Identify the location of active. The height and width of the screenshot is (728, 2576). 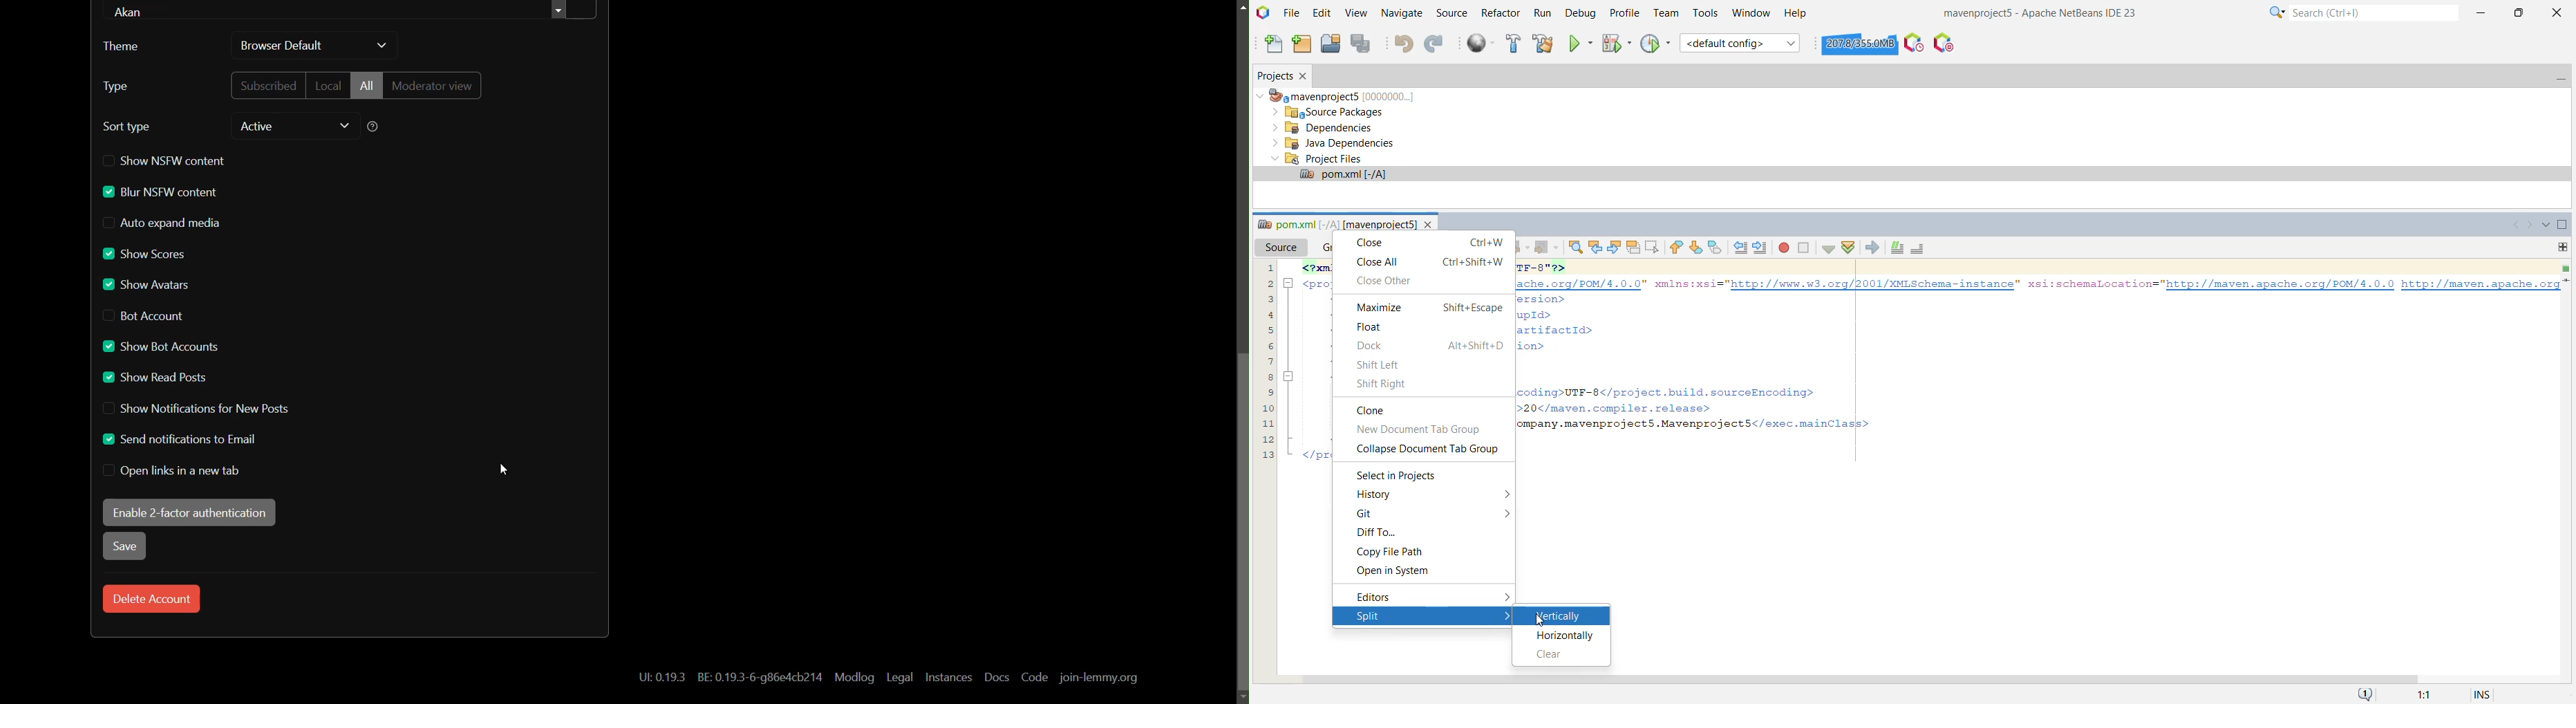
(257, 127).